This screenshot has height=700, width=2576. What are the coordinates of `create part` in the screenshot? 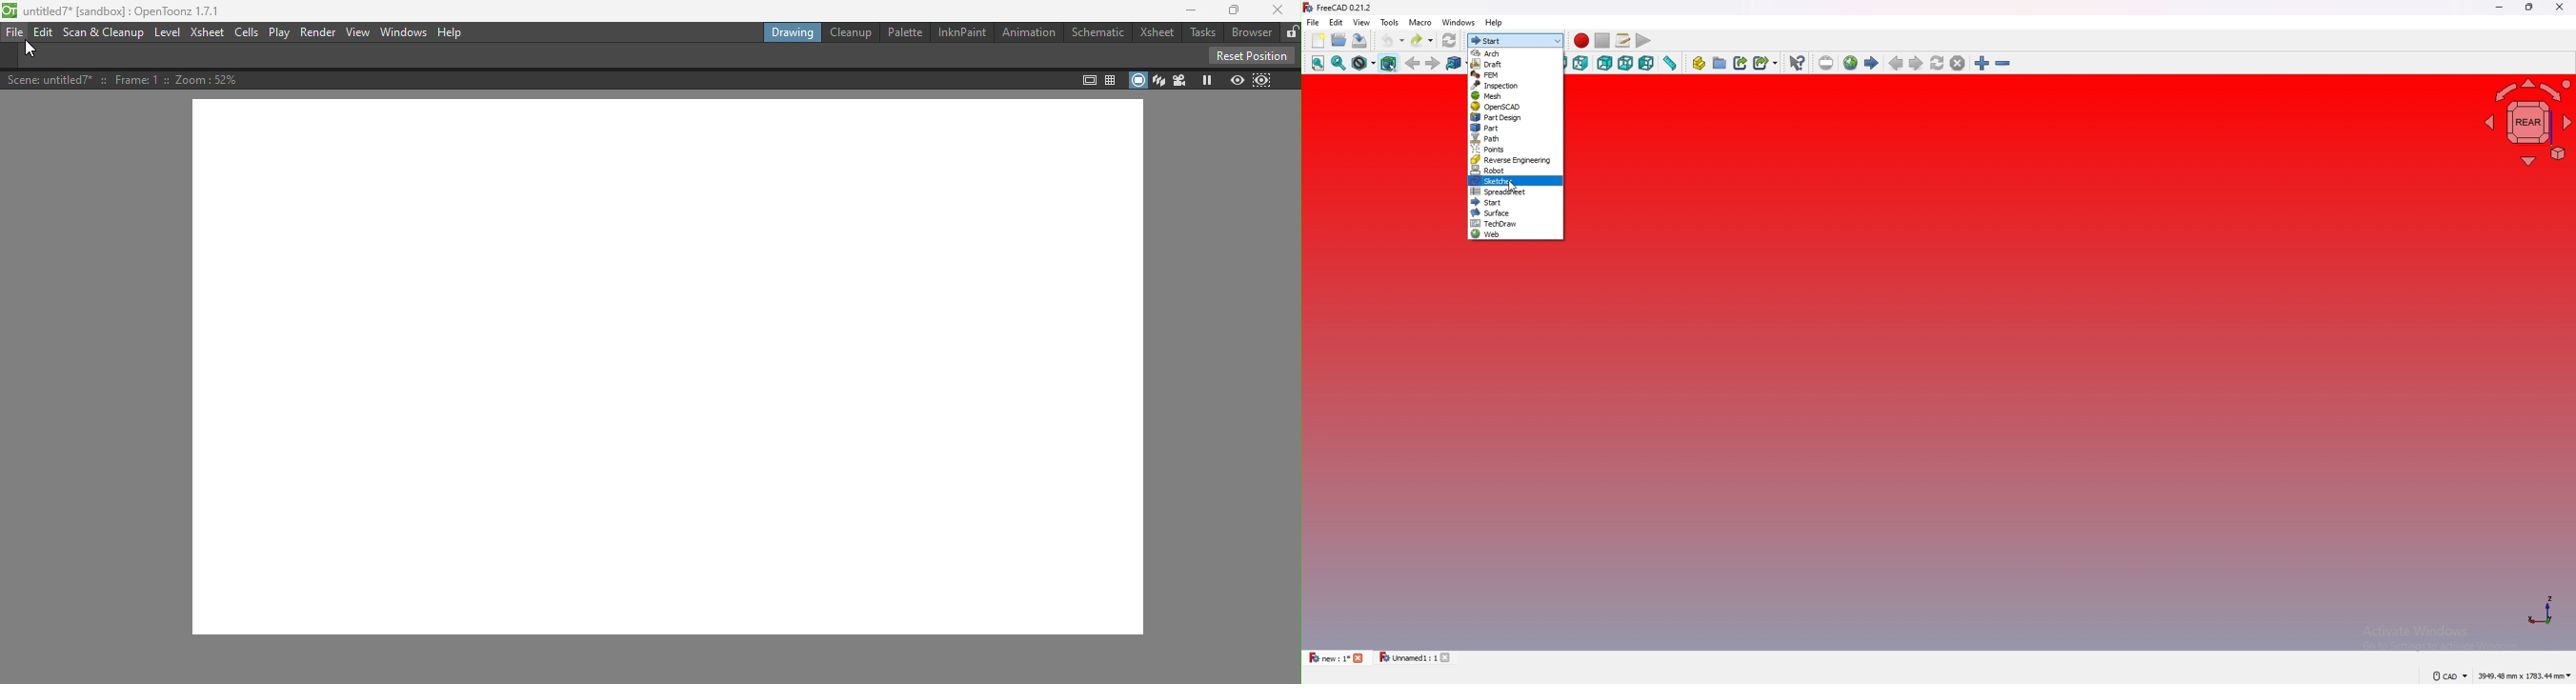 It's located at (1698, 63).